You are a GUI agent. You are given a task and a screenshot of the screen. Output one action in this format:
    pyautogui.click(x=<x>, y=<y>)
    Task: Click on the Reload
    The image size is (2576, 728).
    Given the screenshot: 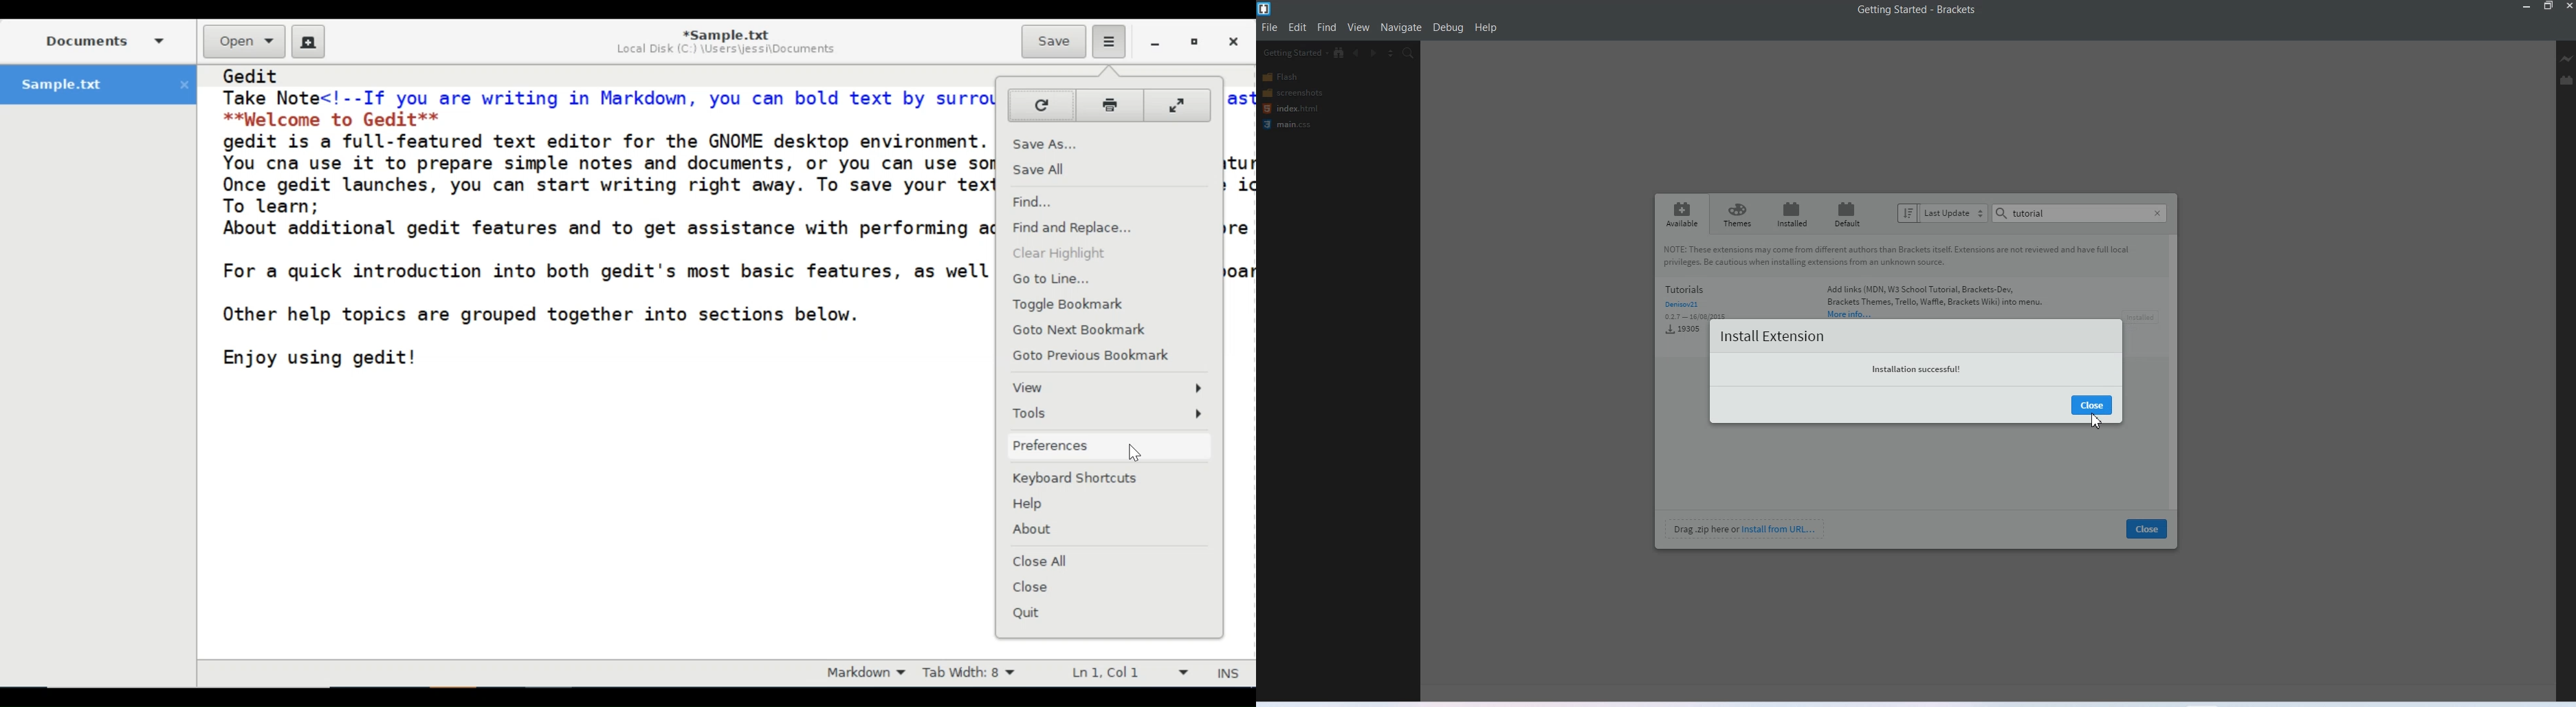 What is the action you would take?
    pyautogui.click(x=1039, y=105)
    